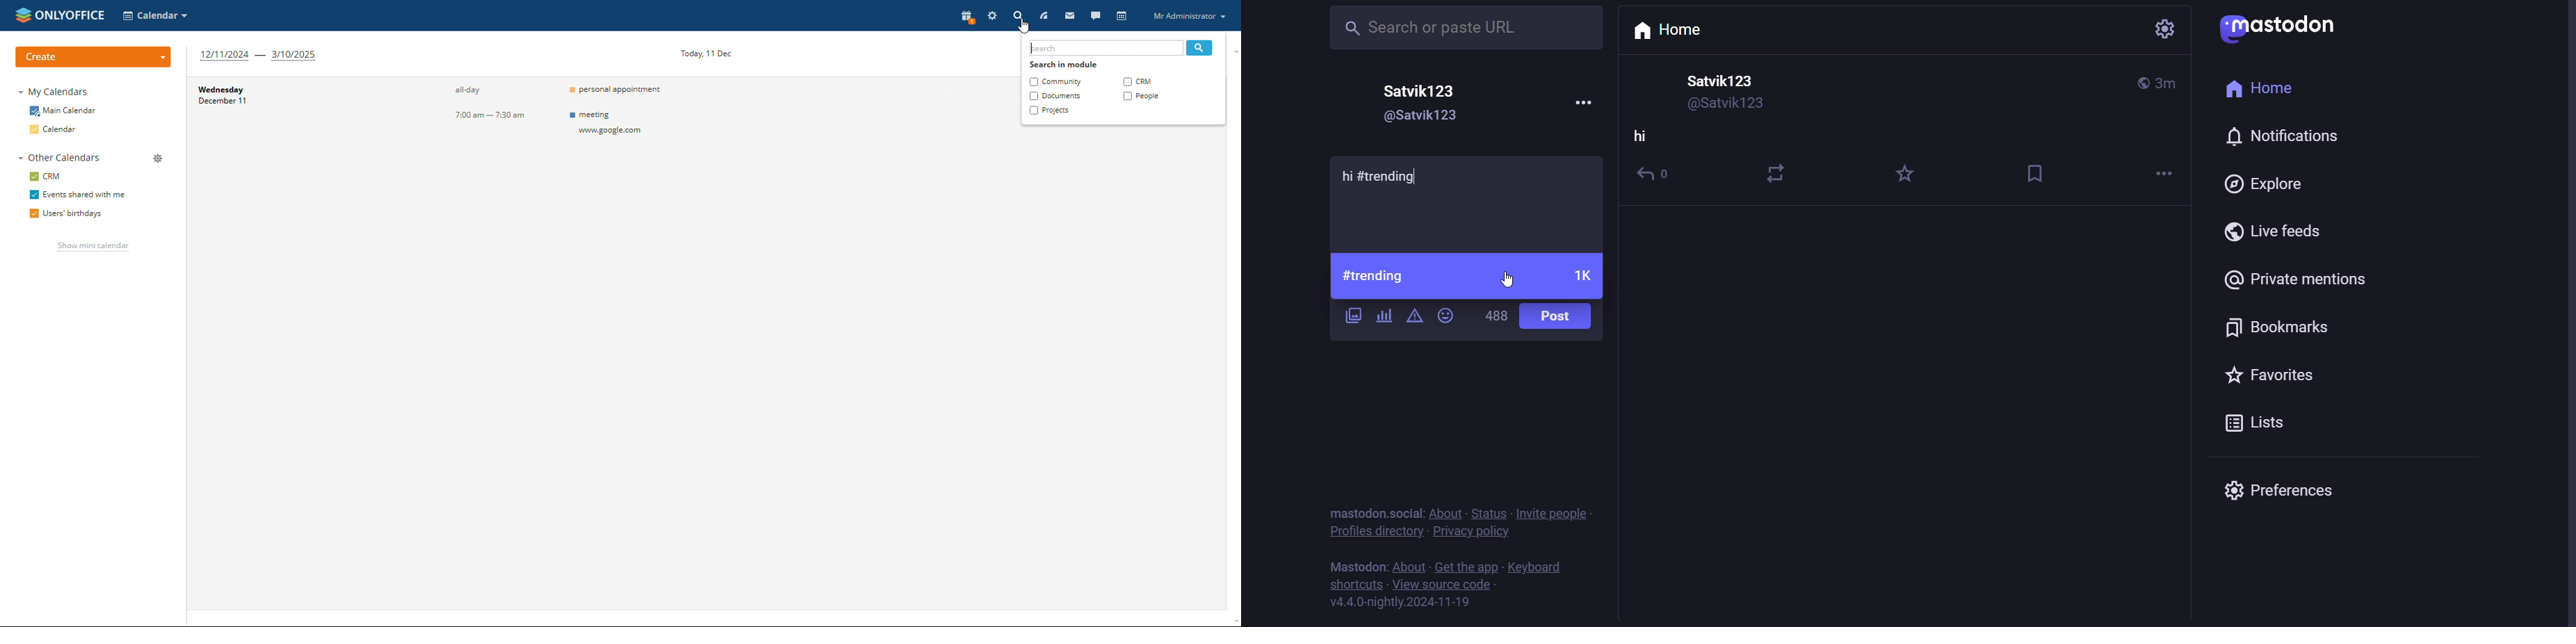  I want to click on #trending, so click(1375, 276).